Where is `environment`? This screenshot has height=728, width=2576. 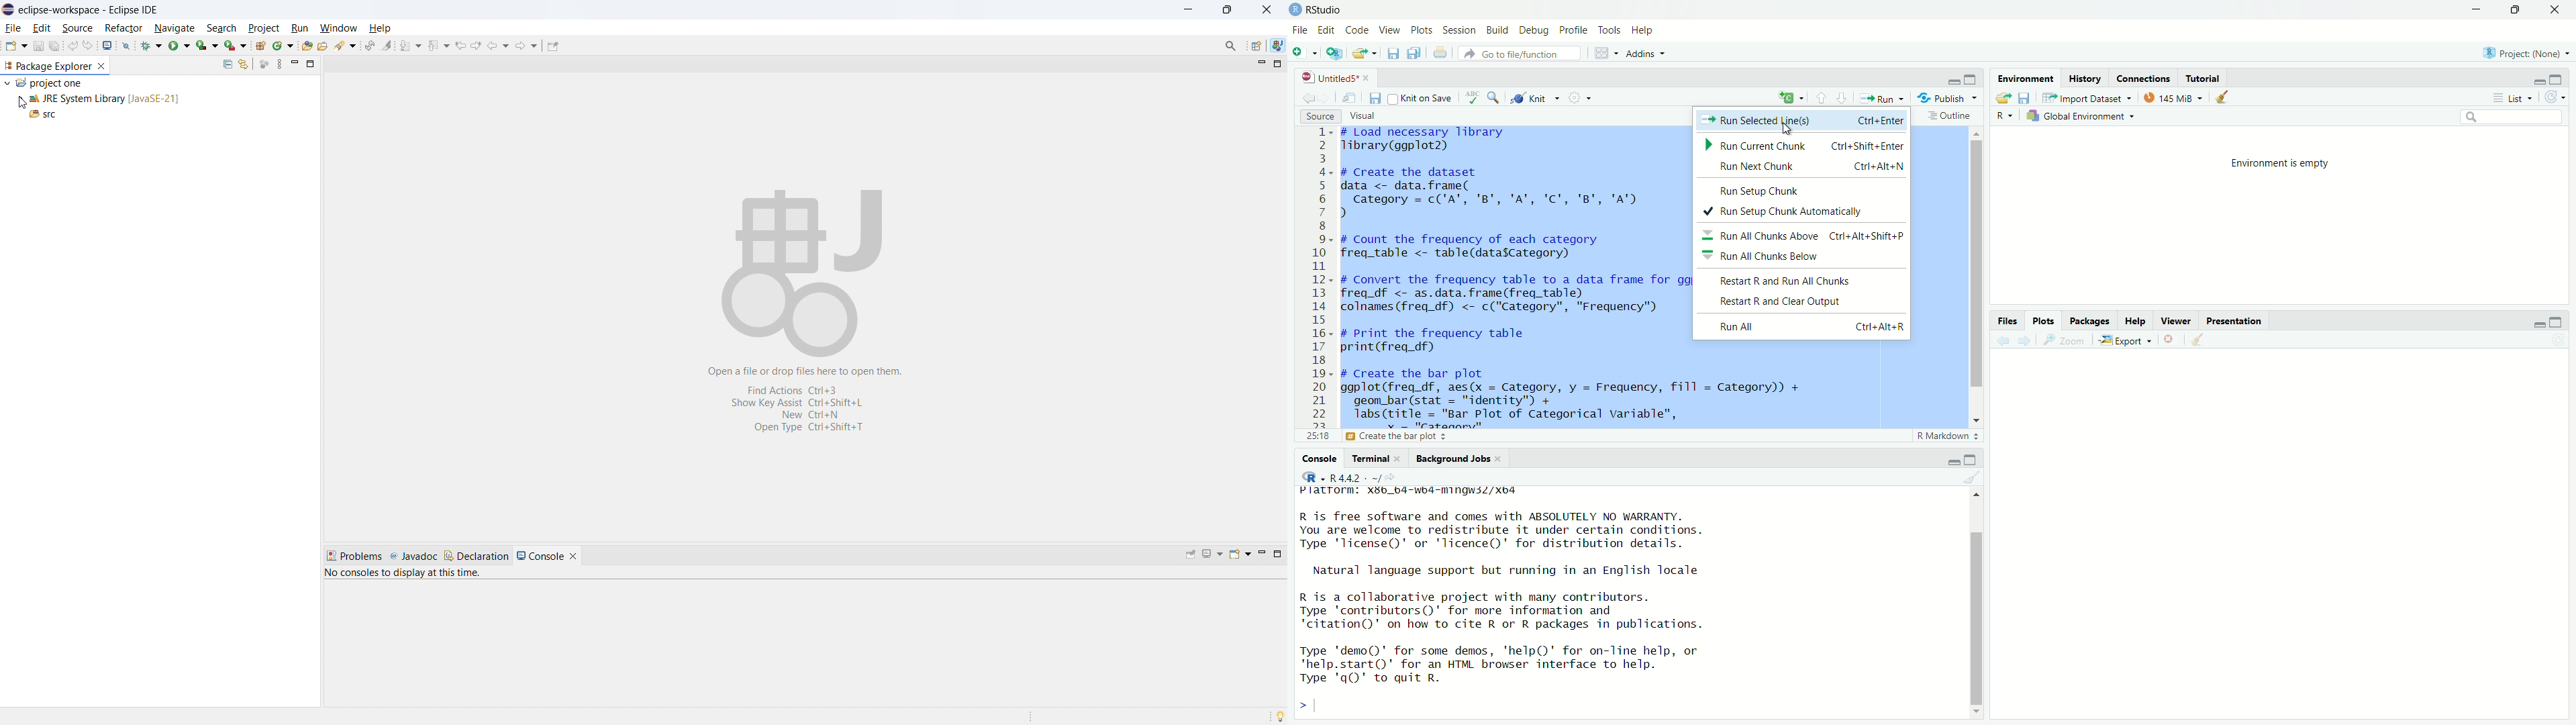
environment is located at coordinates (2027, 78).